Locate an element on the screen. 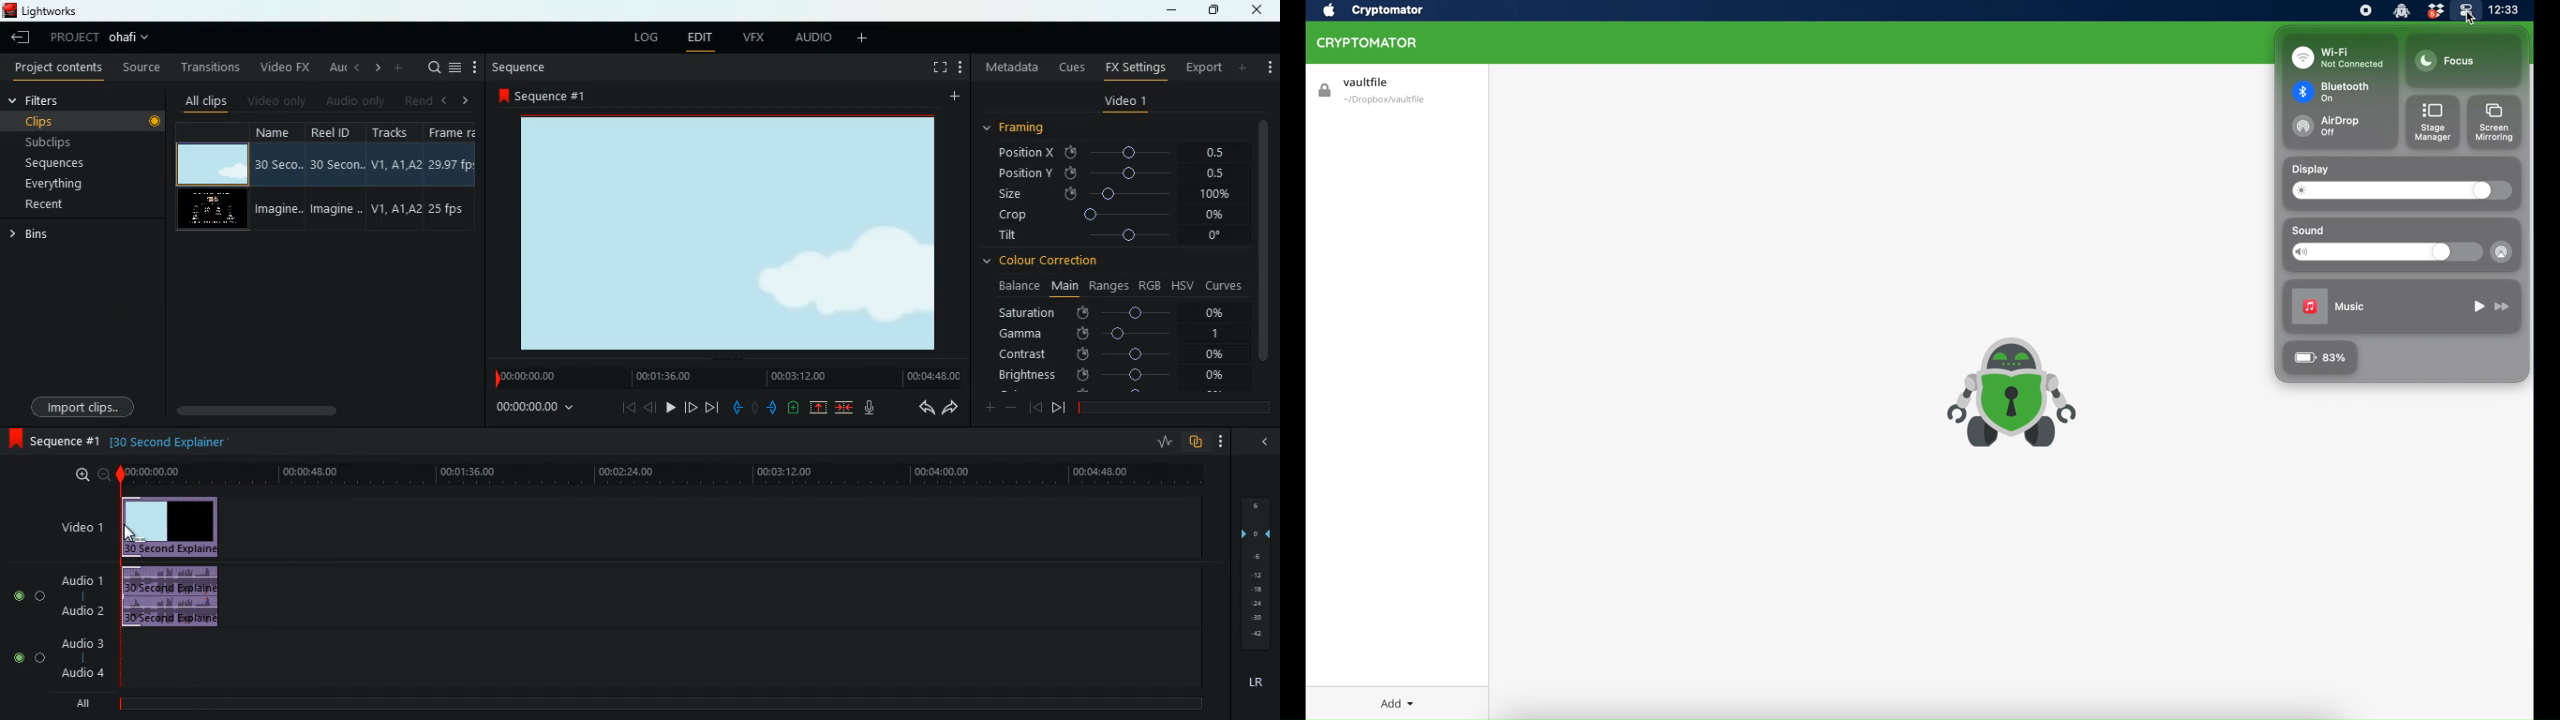  forward is located at coordinates (950, 407).